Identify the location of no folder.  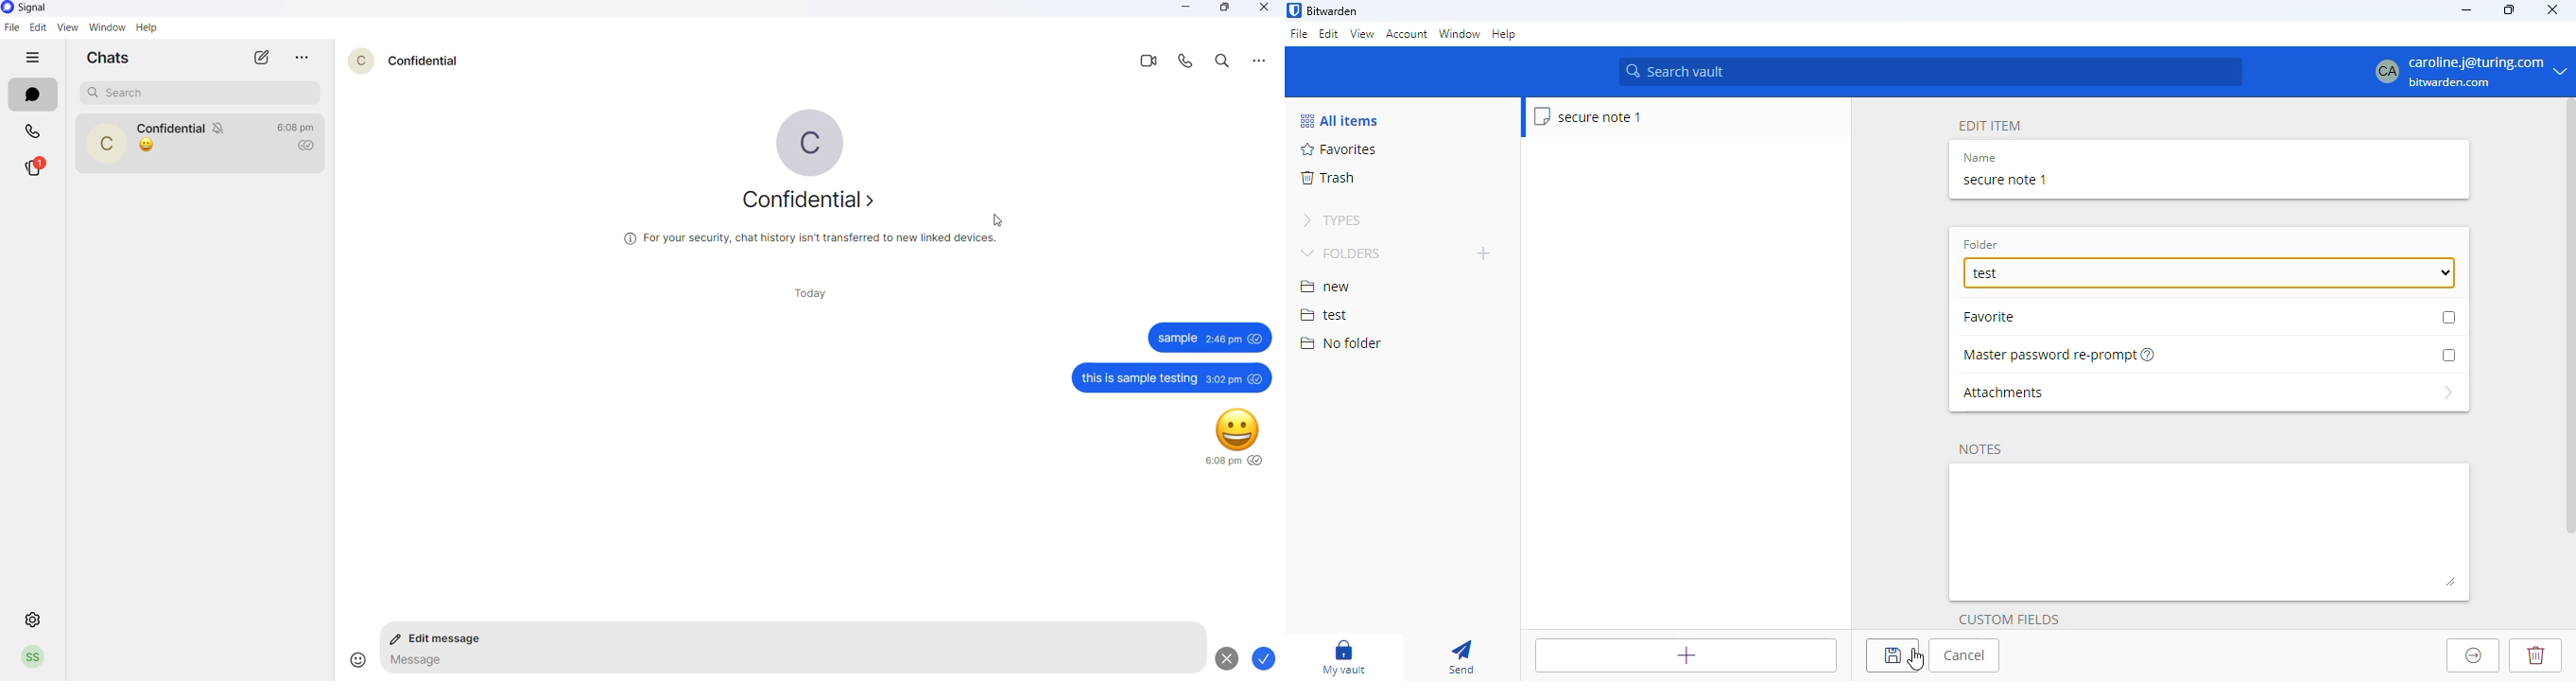
(1340, 342).